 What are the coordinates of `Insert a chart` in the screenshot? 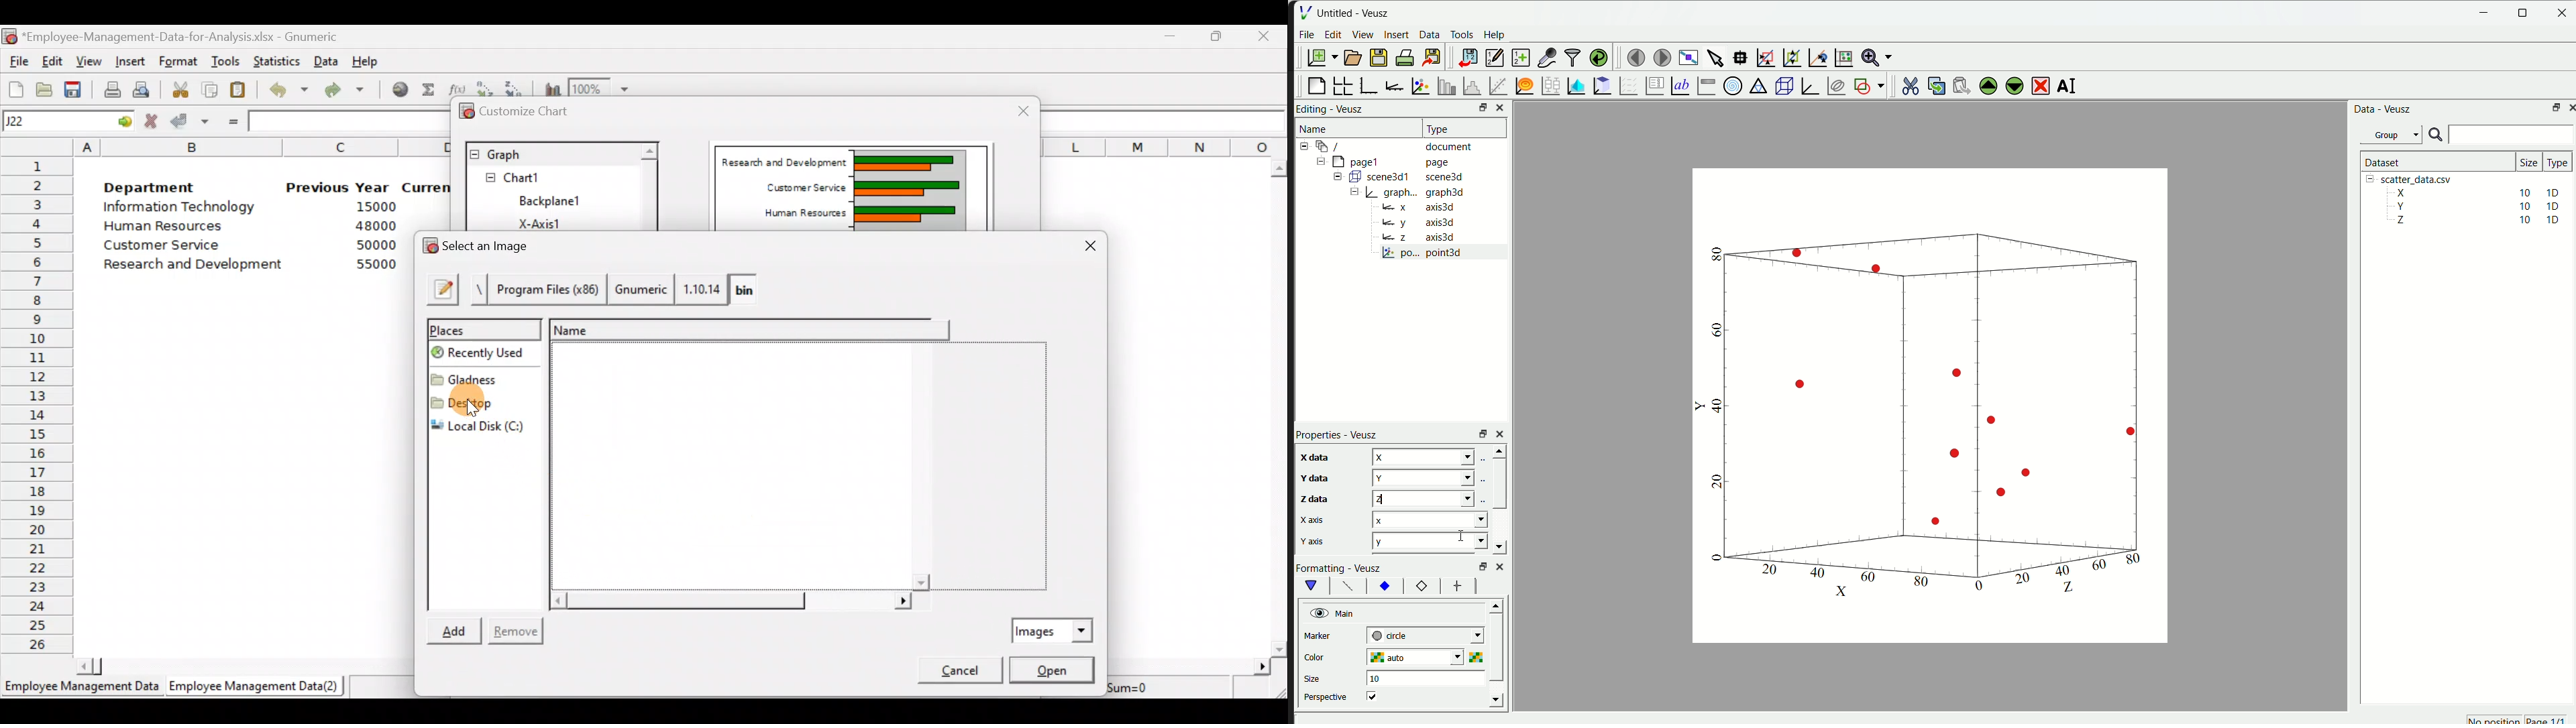 It's located at (550, 87).